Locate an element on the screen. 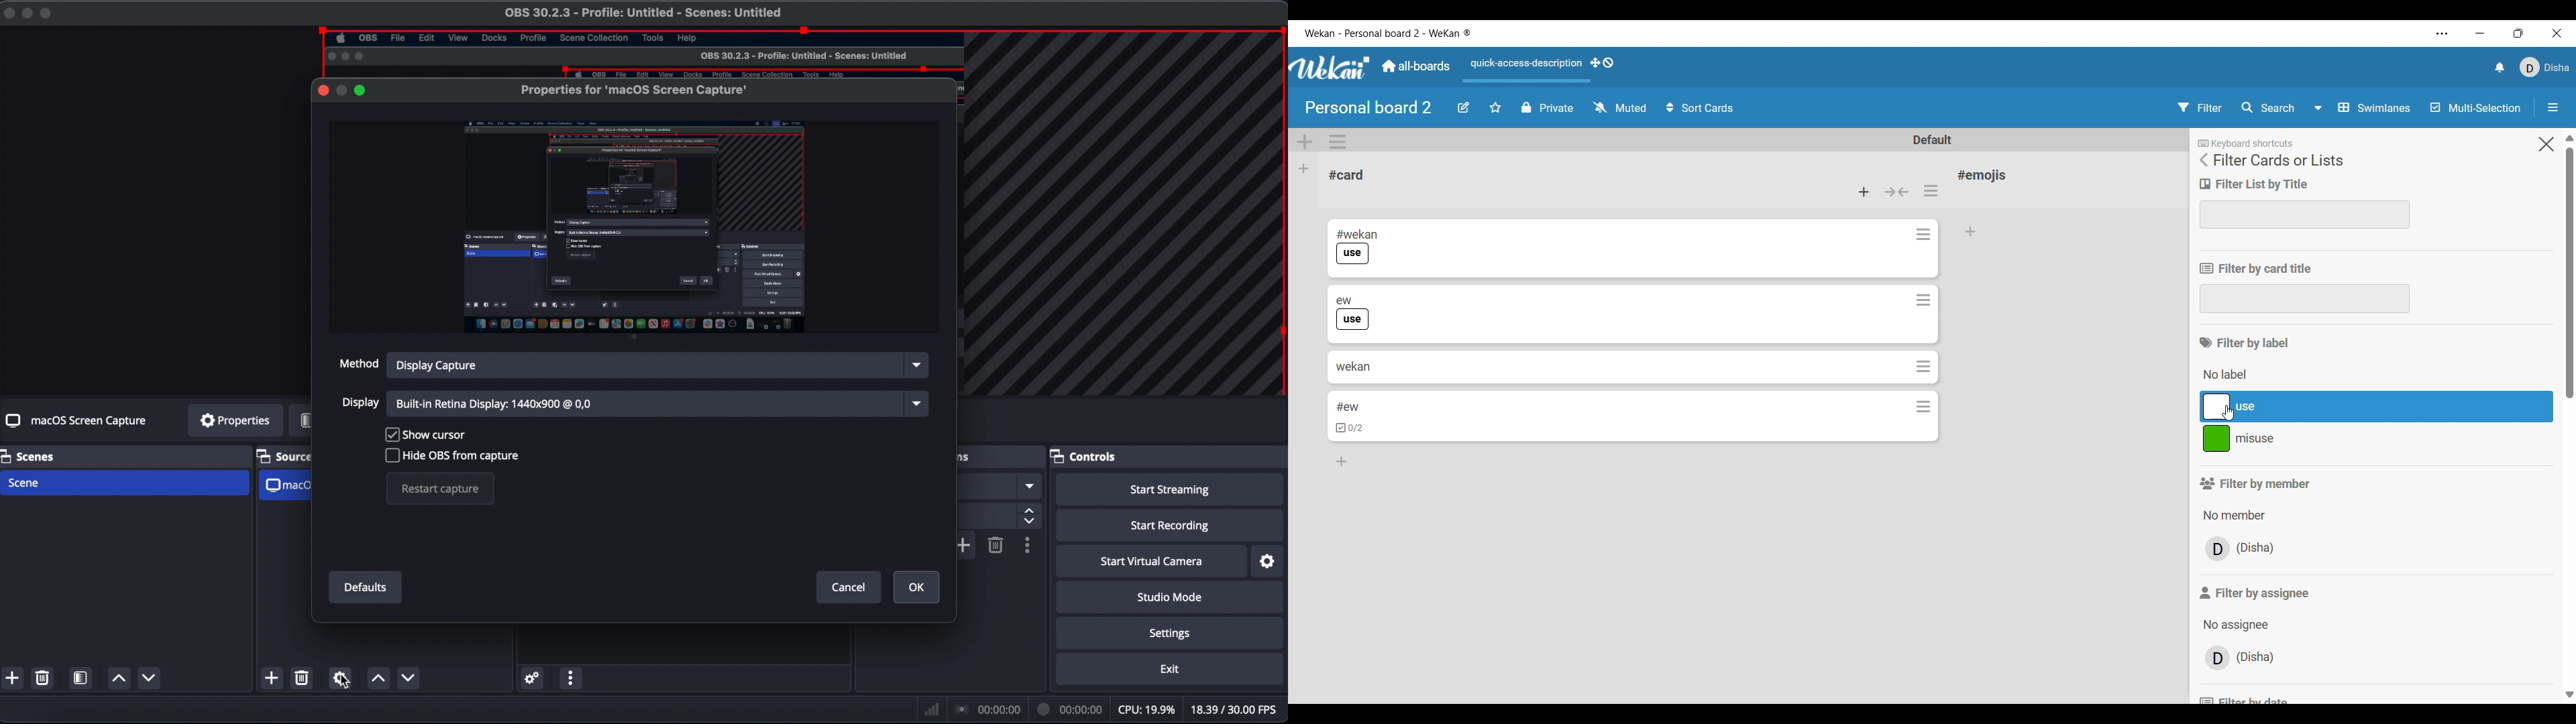 The width and height of the screenshot is (2576, 728). add source is located at coordinates (271, 678).